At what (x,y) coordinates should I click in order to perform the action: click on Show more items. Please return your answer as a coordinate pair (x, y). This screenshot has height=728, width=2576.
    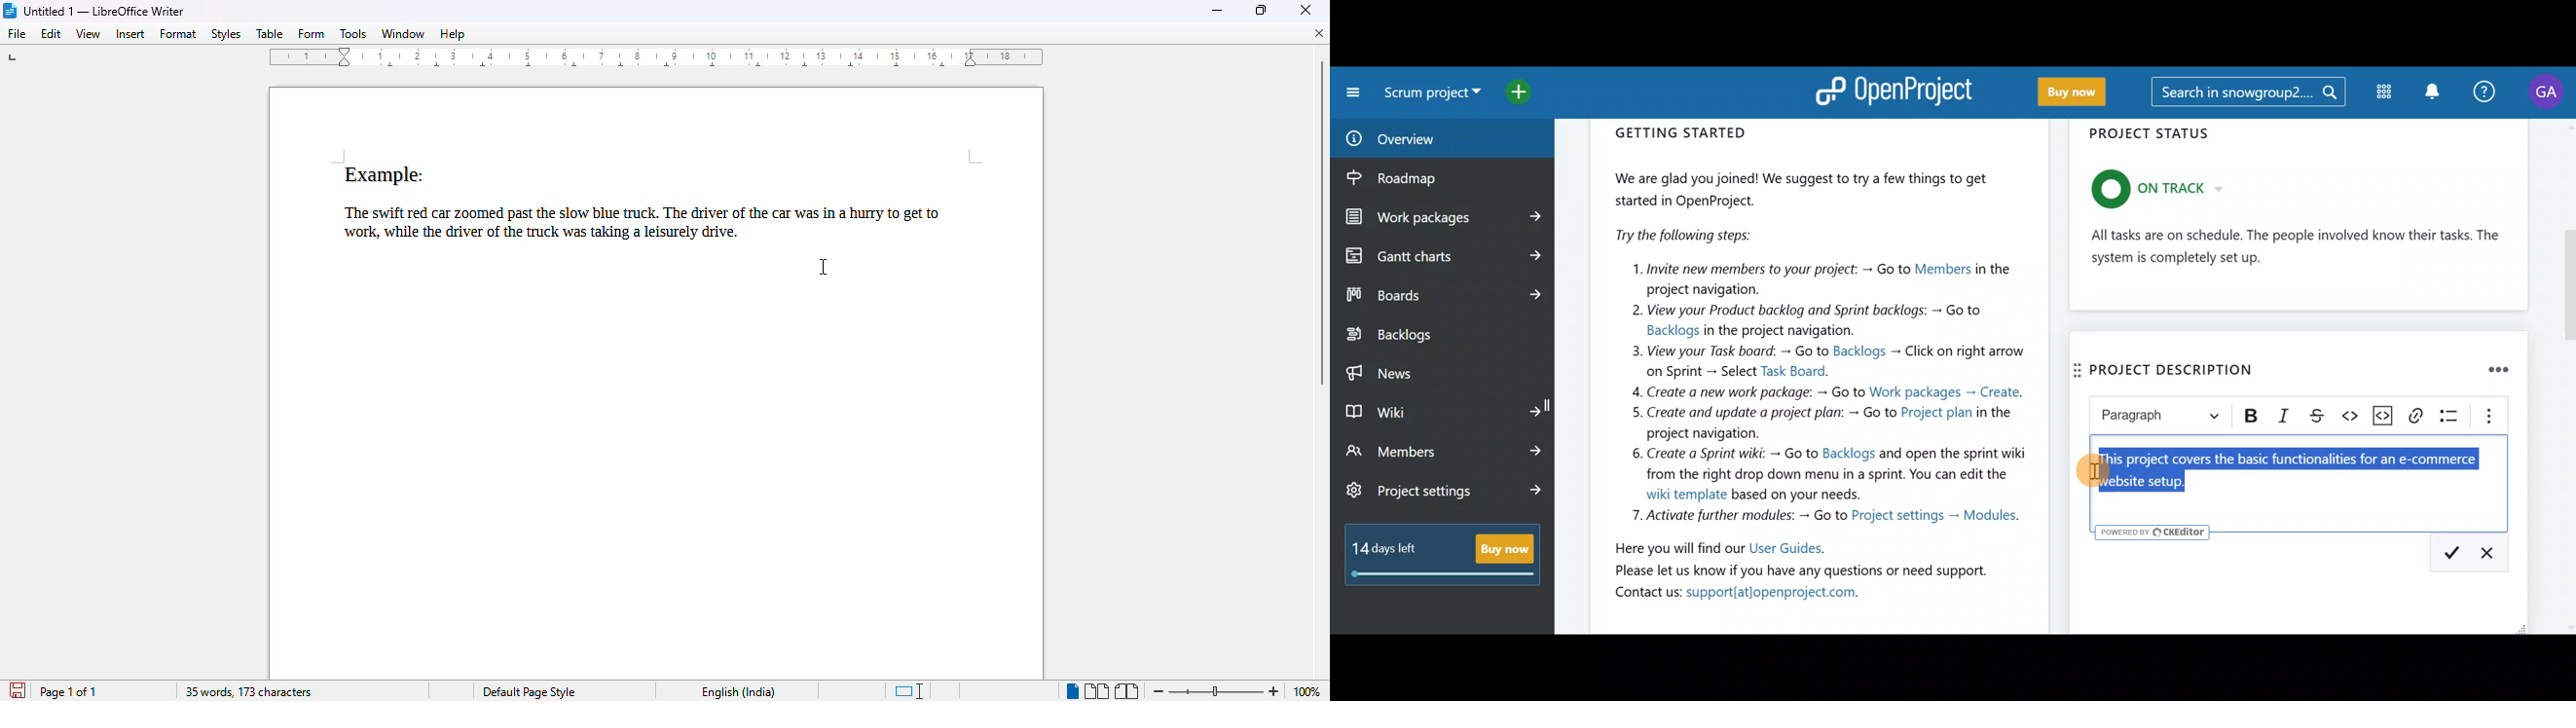
    Looking at the image, I should click on (2486, 416).